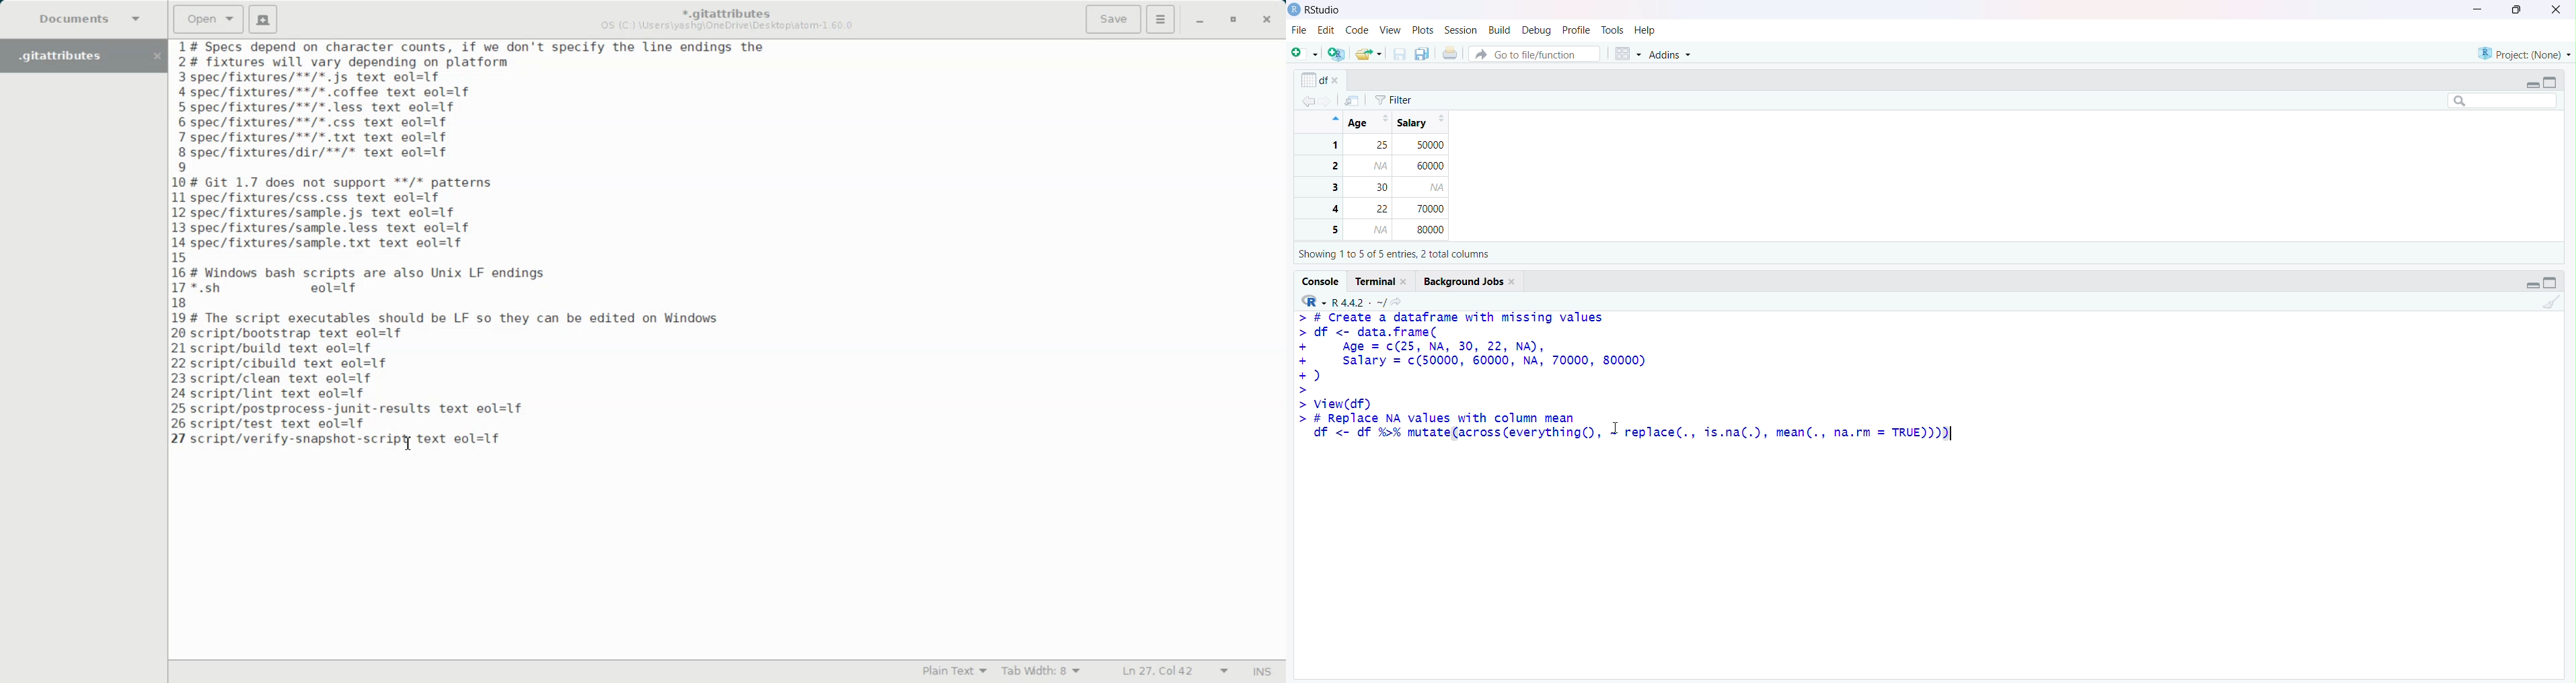 The width and height of the screenshot is (2576, 700). What do you see at coordinates (1622, 425) in the screenshot?
I see `Text cursor` at bounding box center [1622, 425].